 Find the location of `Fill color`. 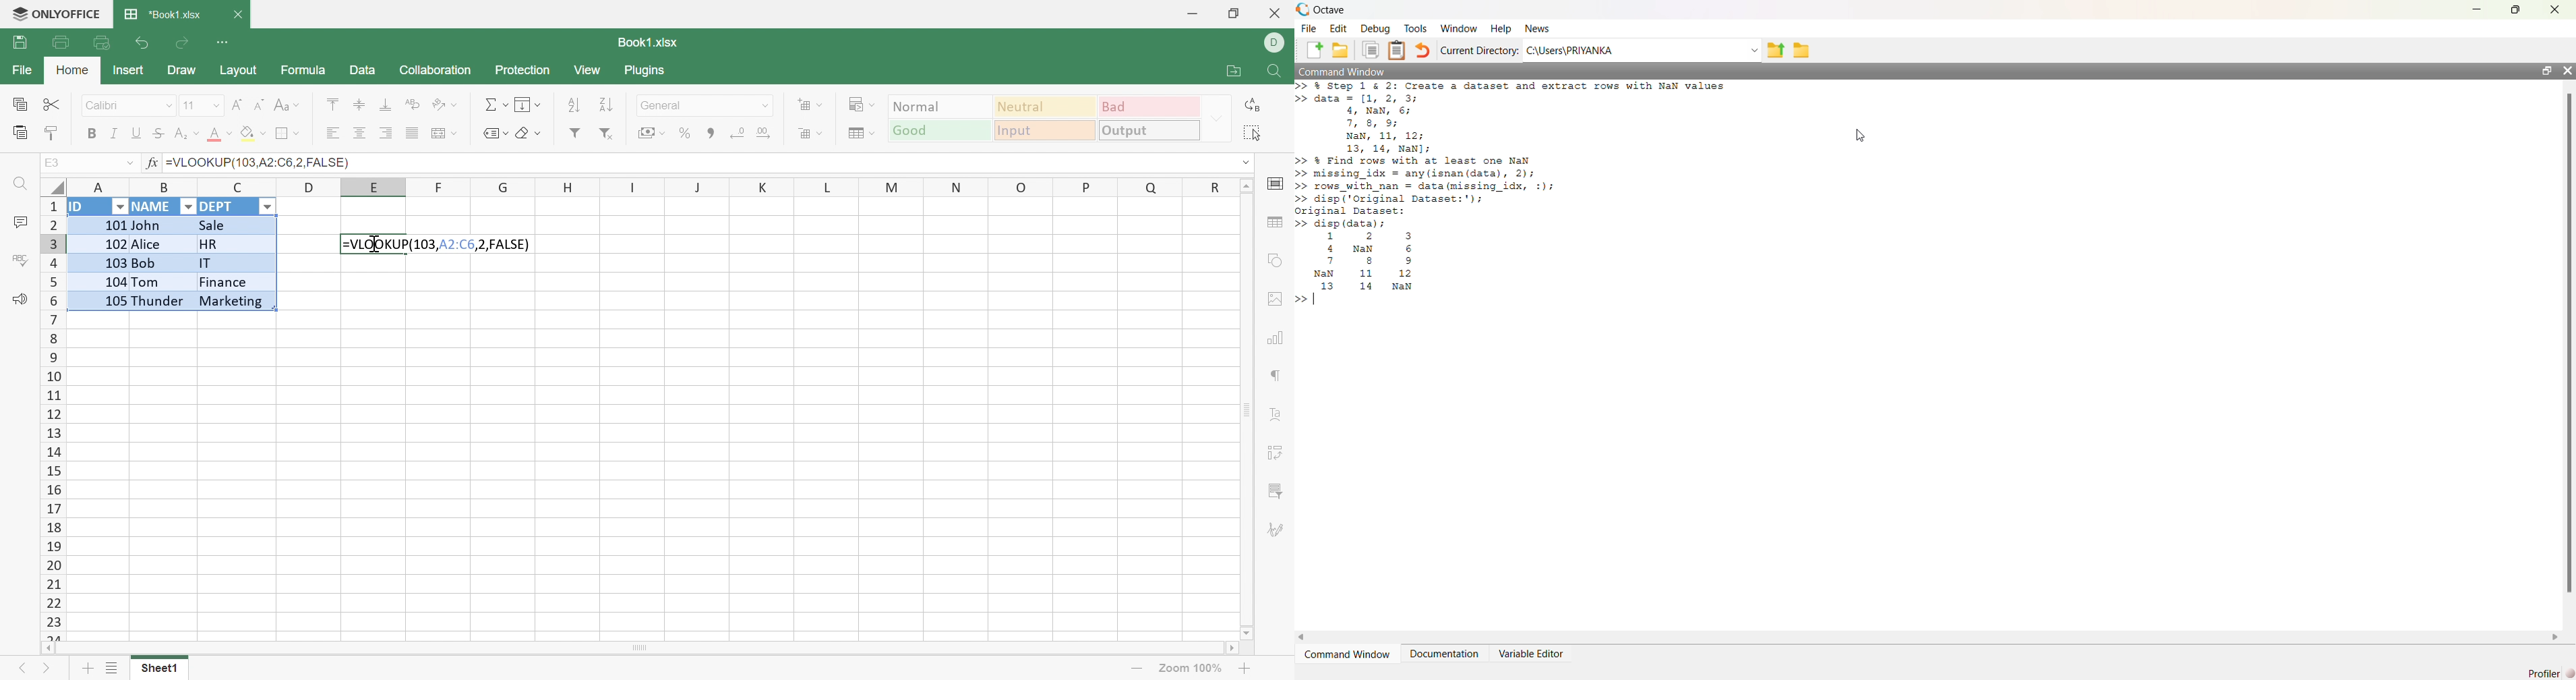

Fill color is located at coordinates (253, 133).